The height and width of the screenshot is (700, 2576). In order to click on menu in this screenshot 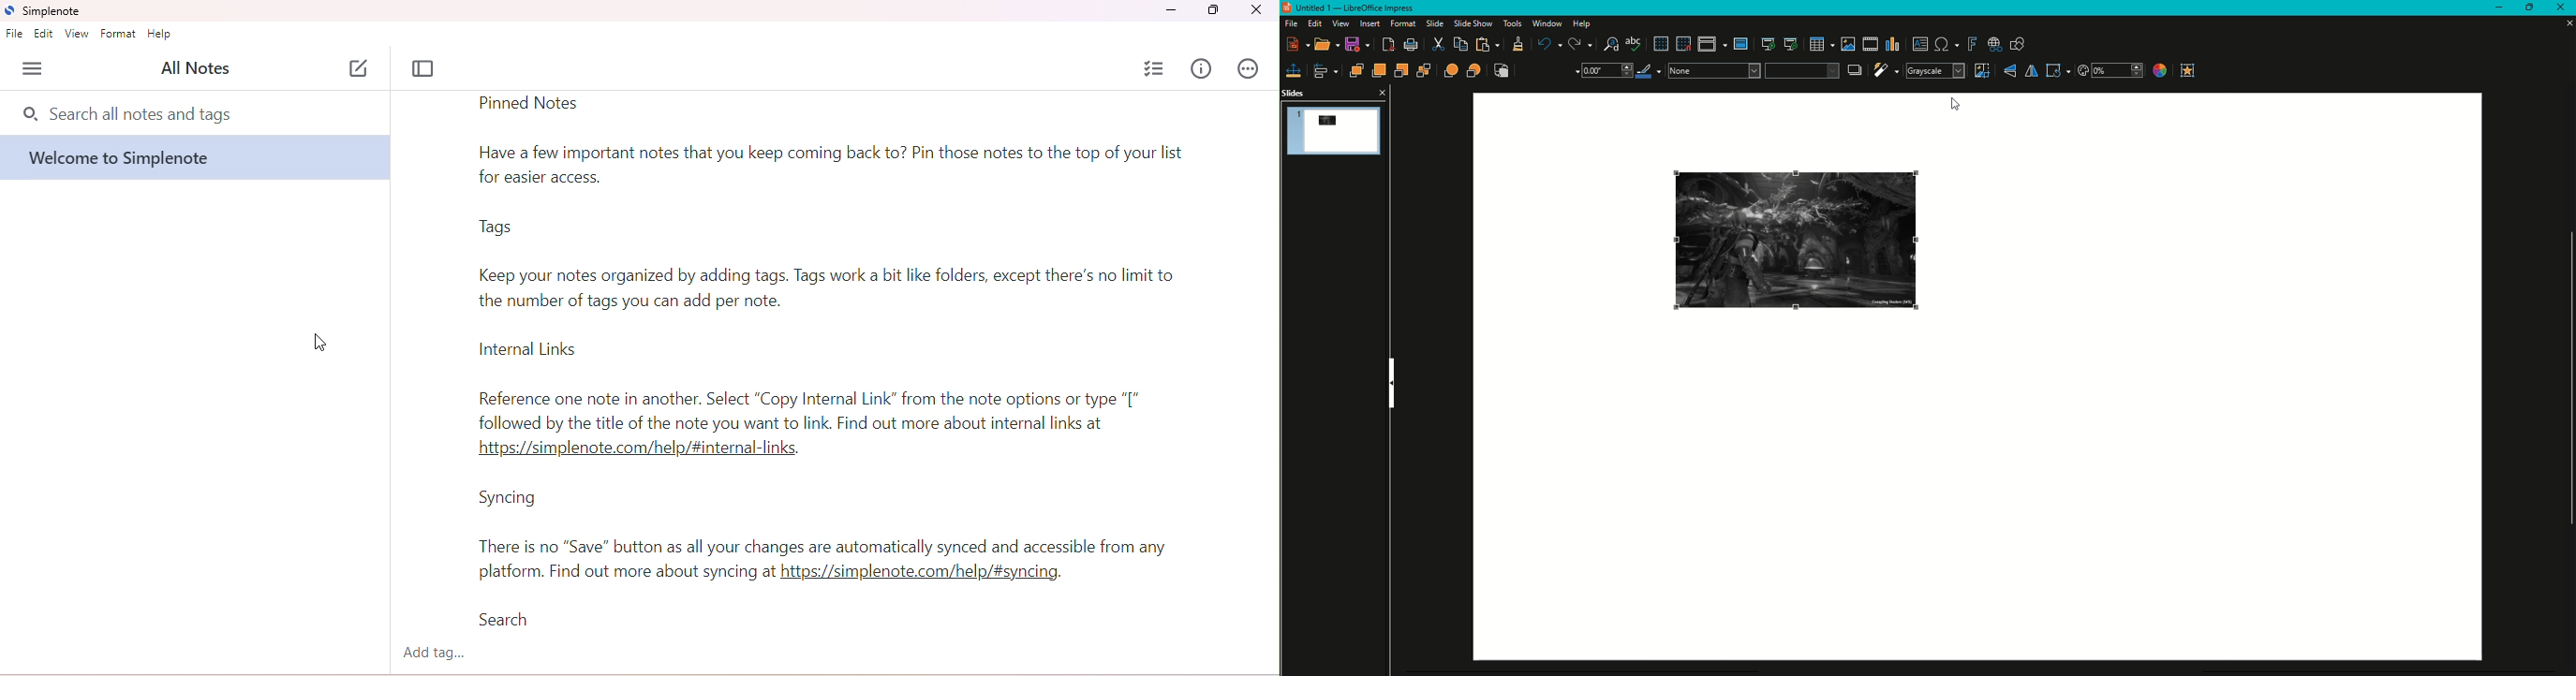, I will do `click(36, 68)`.